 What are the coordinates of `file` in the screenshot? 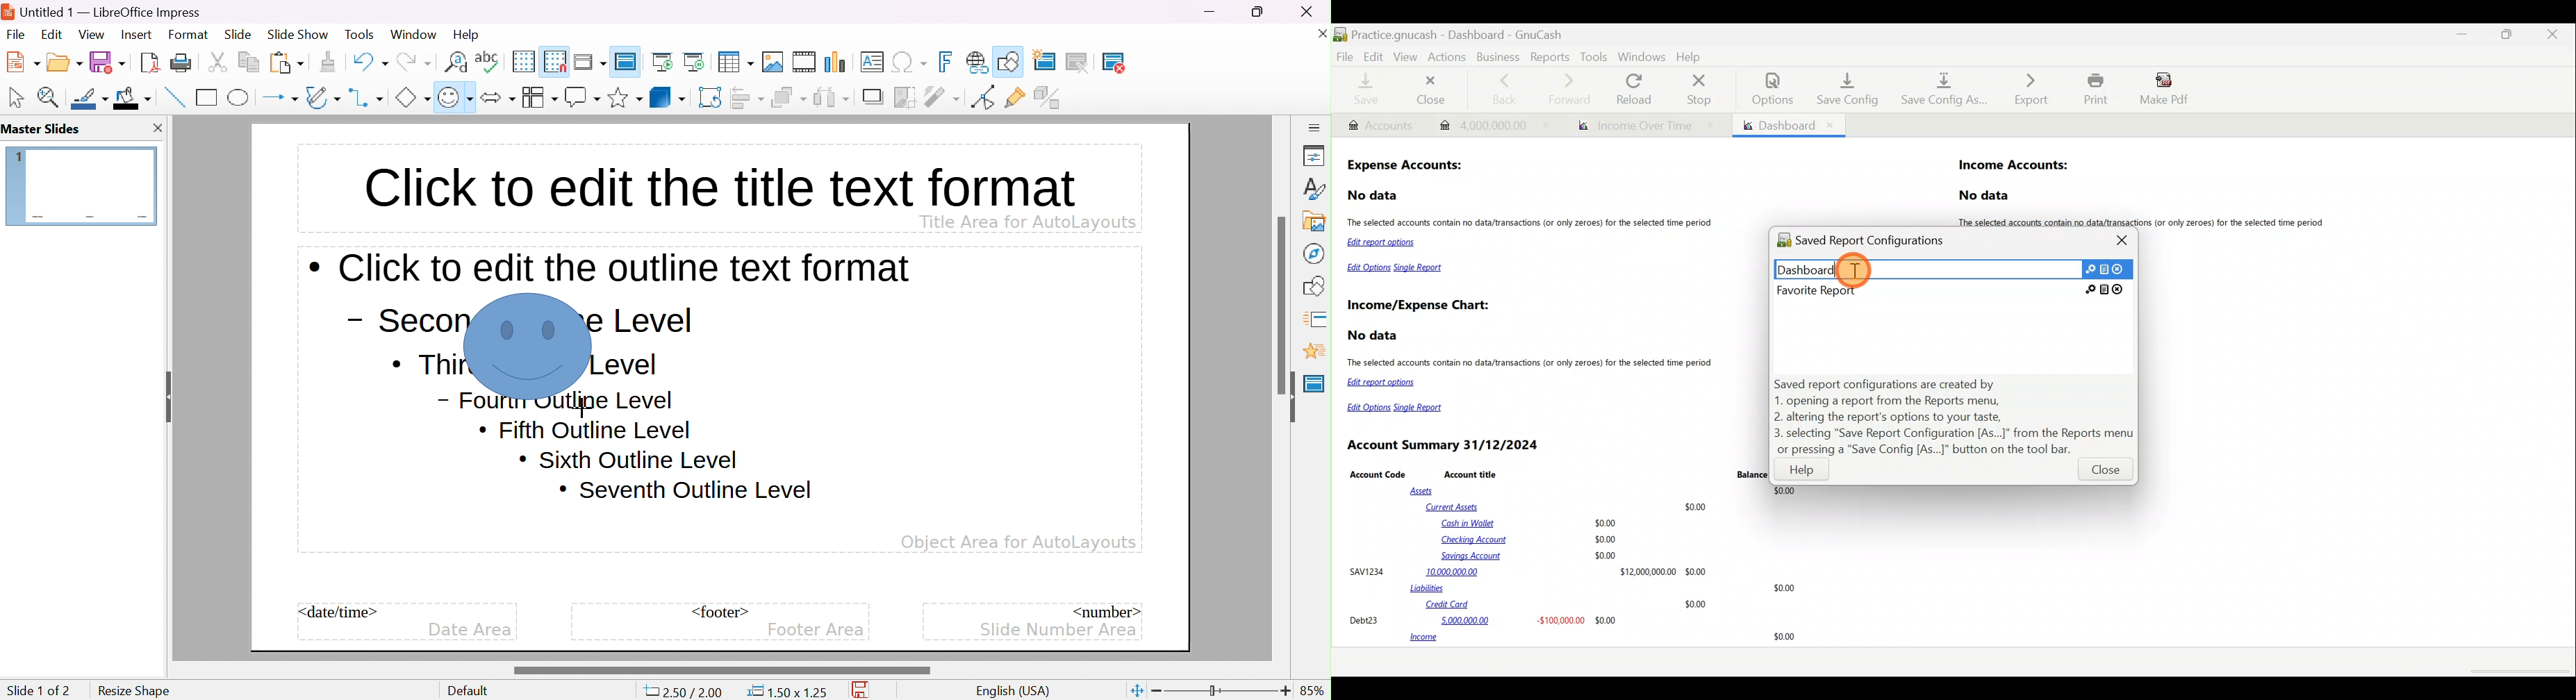 It's located at (16, 35).